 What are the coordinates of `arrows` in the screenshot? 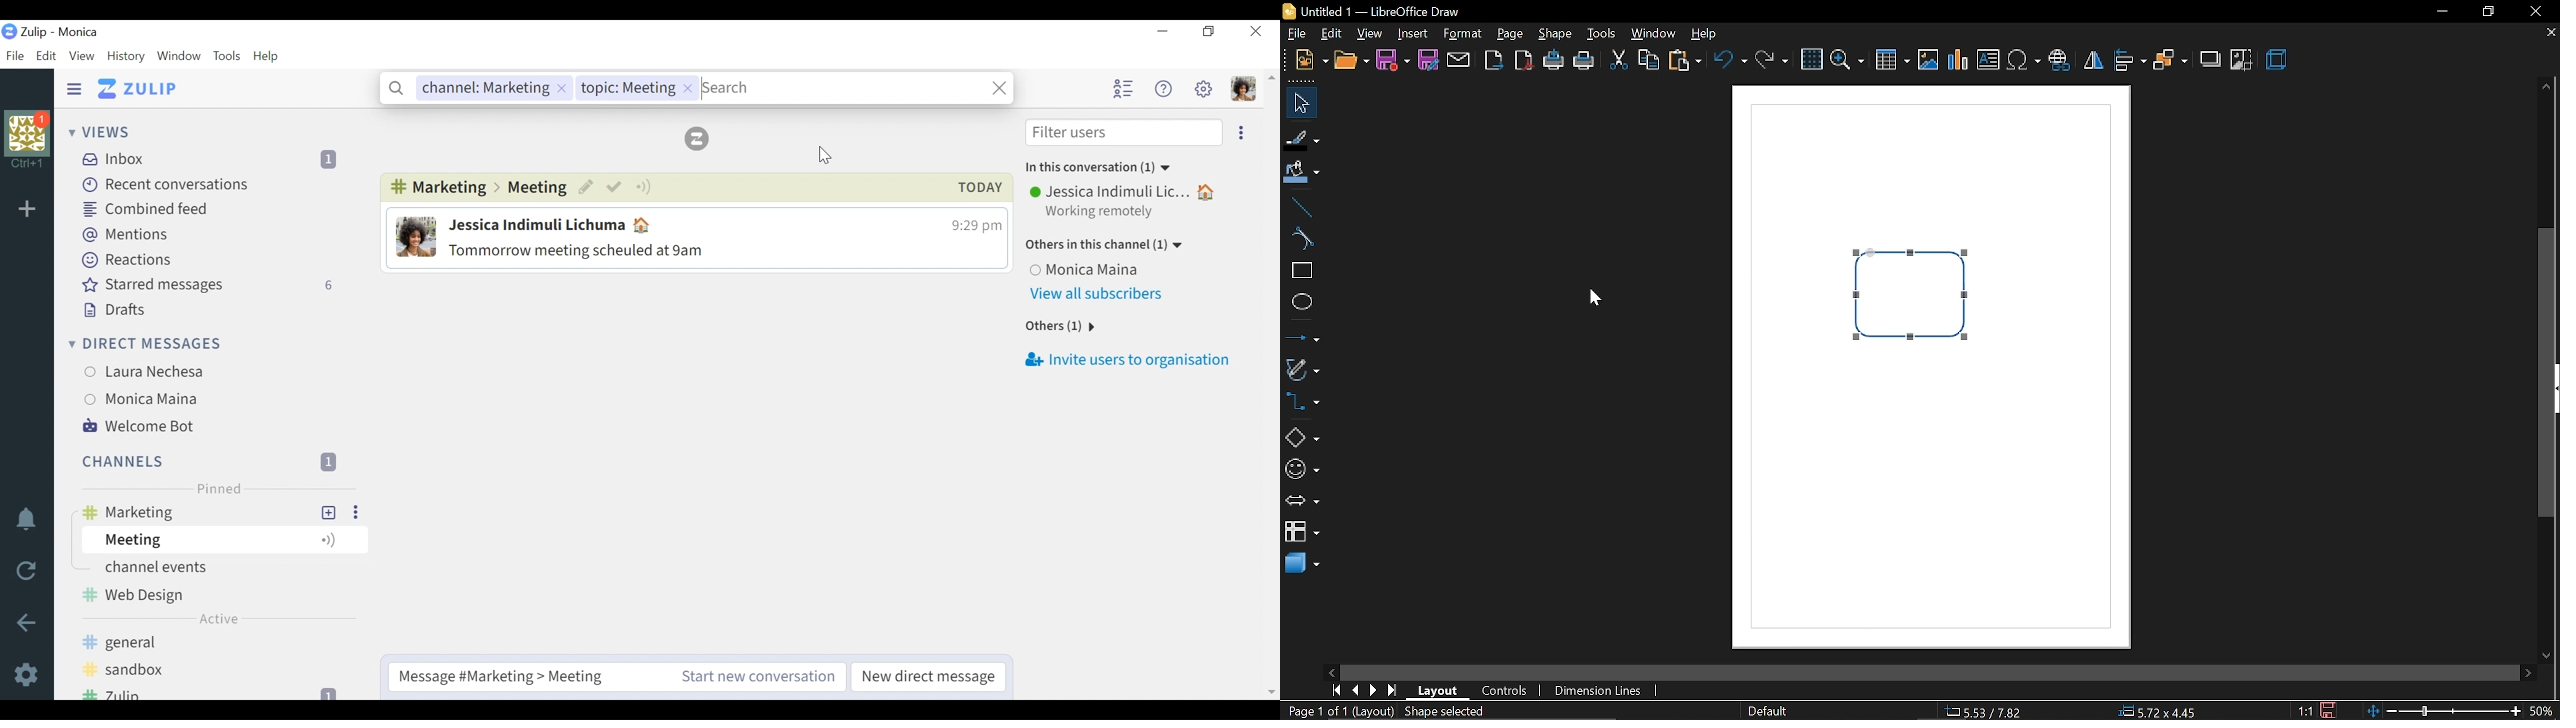 It's located at (1301, 502).